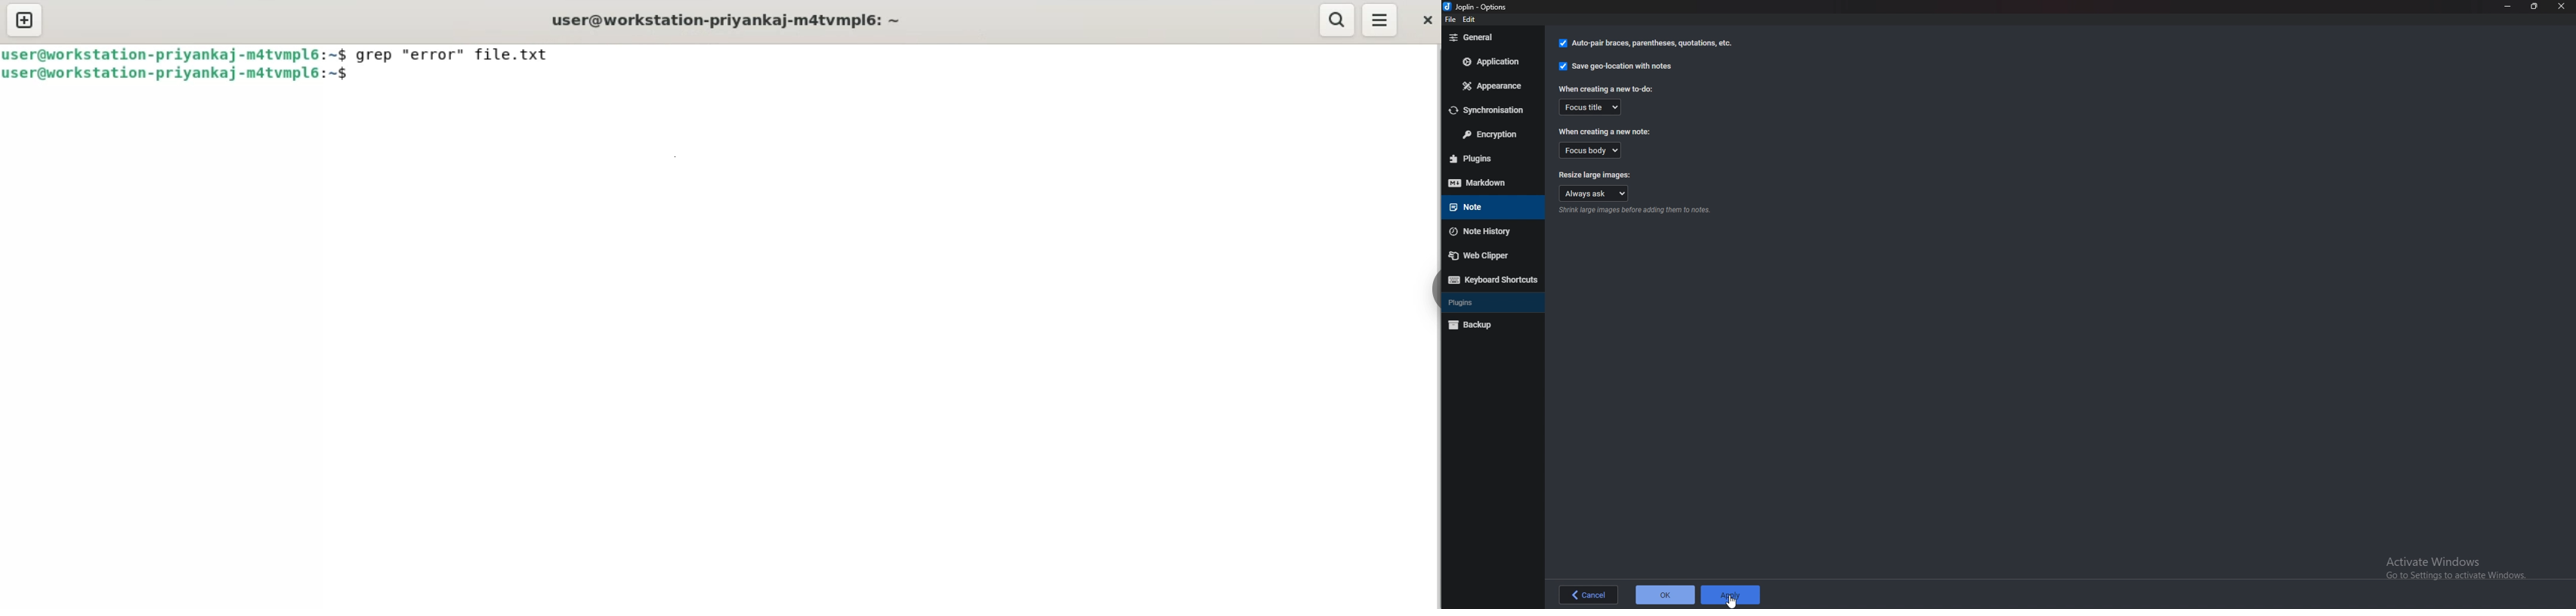 The width and height of the screenshot is (2576, 616). I want to click on When creating a new to do, so click(1607, 90).